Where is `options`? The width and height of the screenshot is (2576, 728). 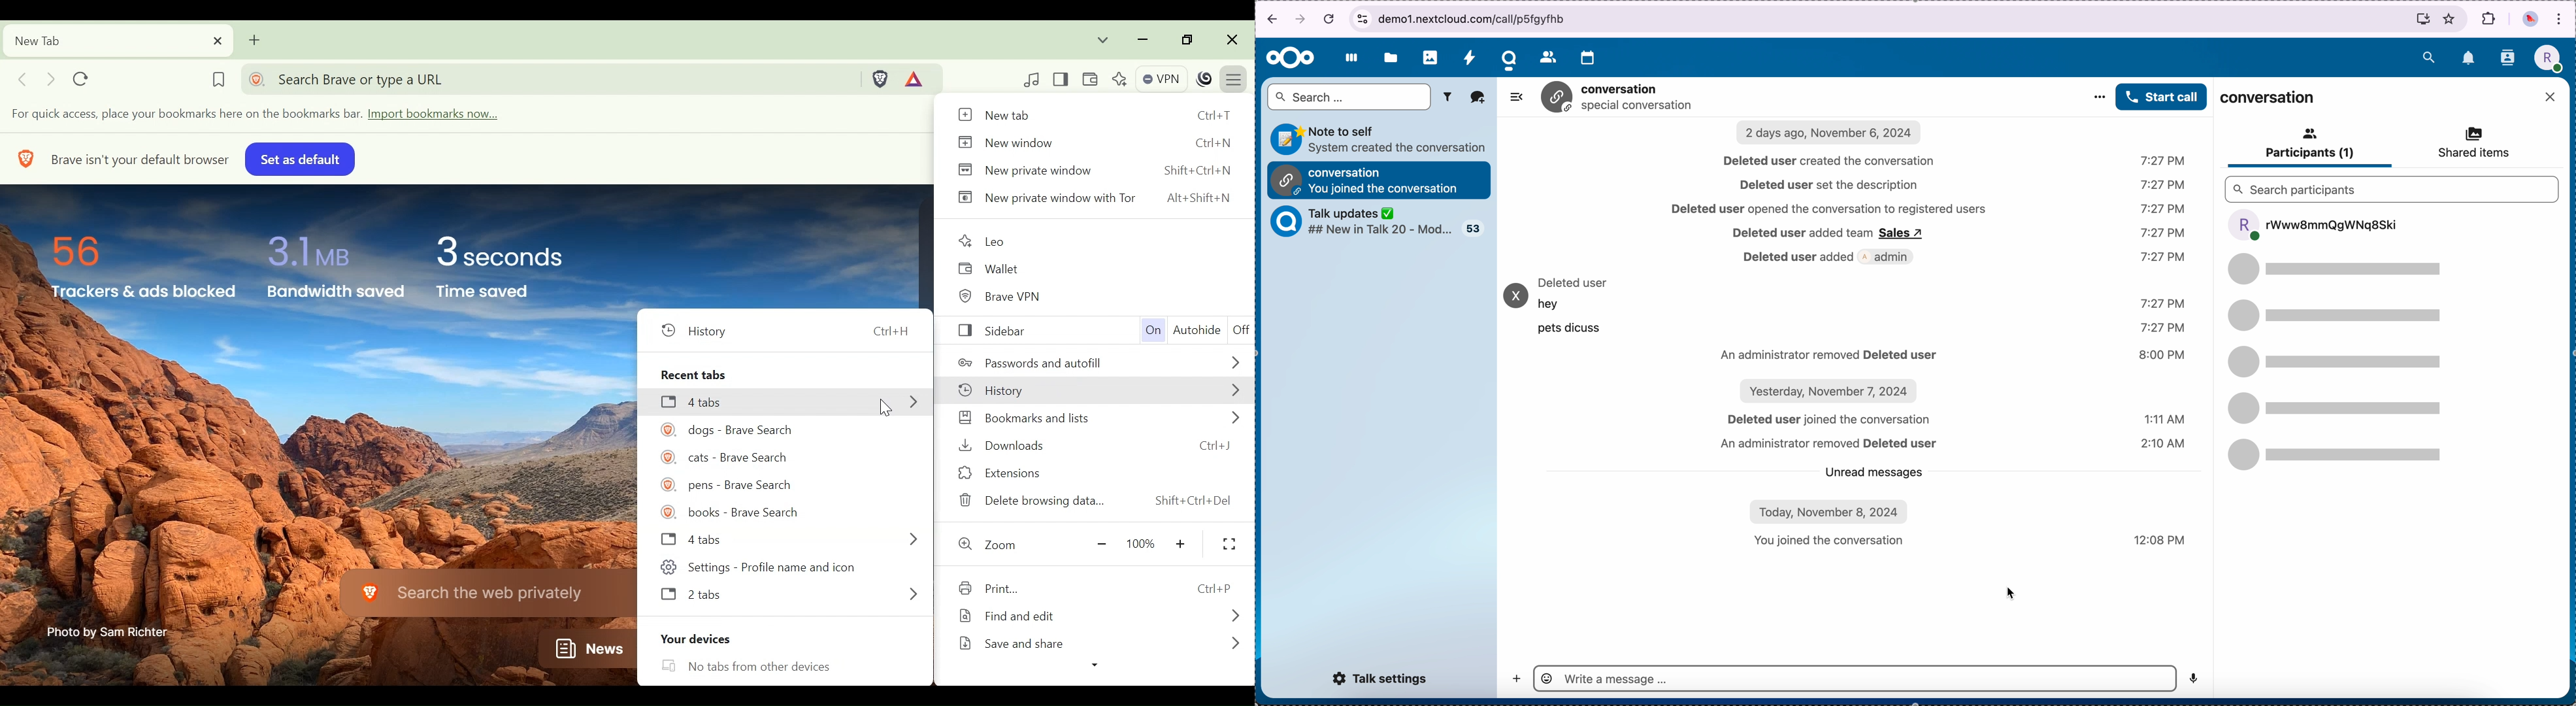 options is located at coordinates (2098, 95).